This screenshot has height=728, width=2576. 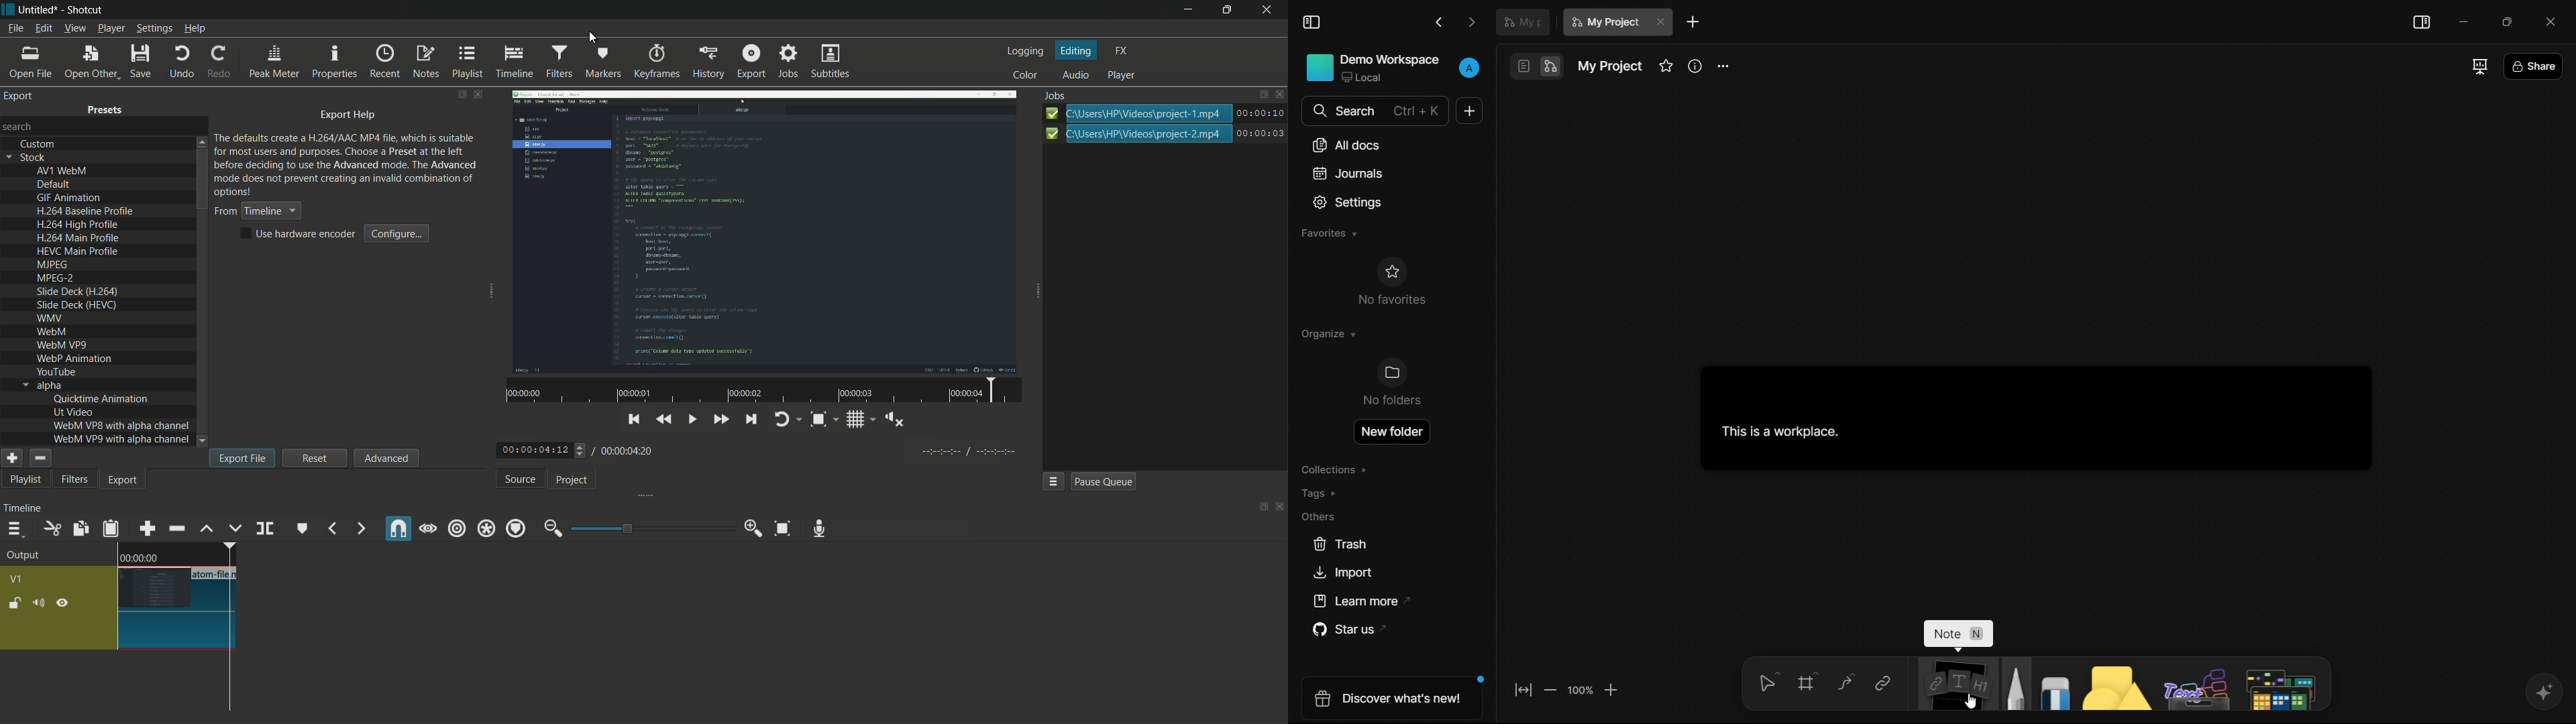 I want to click on configure, so click(x=398, y=233).